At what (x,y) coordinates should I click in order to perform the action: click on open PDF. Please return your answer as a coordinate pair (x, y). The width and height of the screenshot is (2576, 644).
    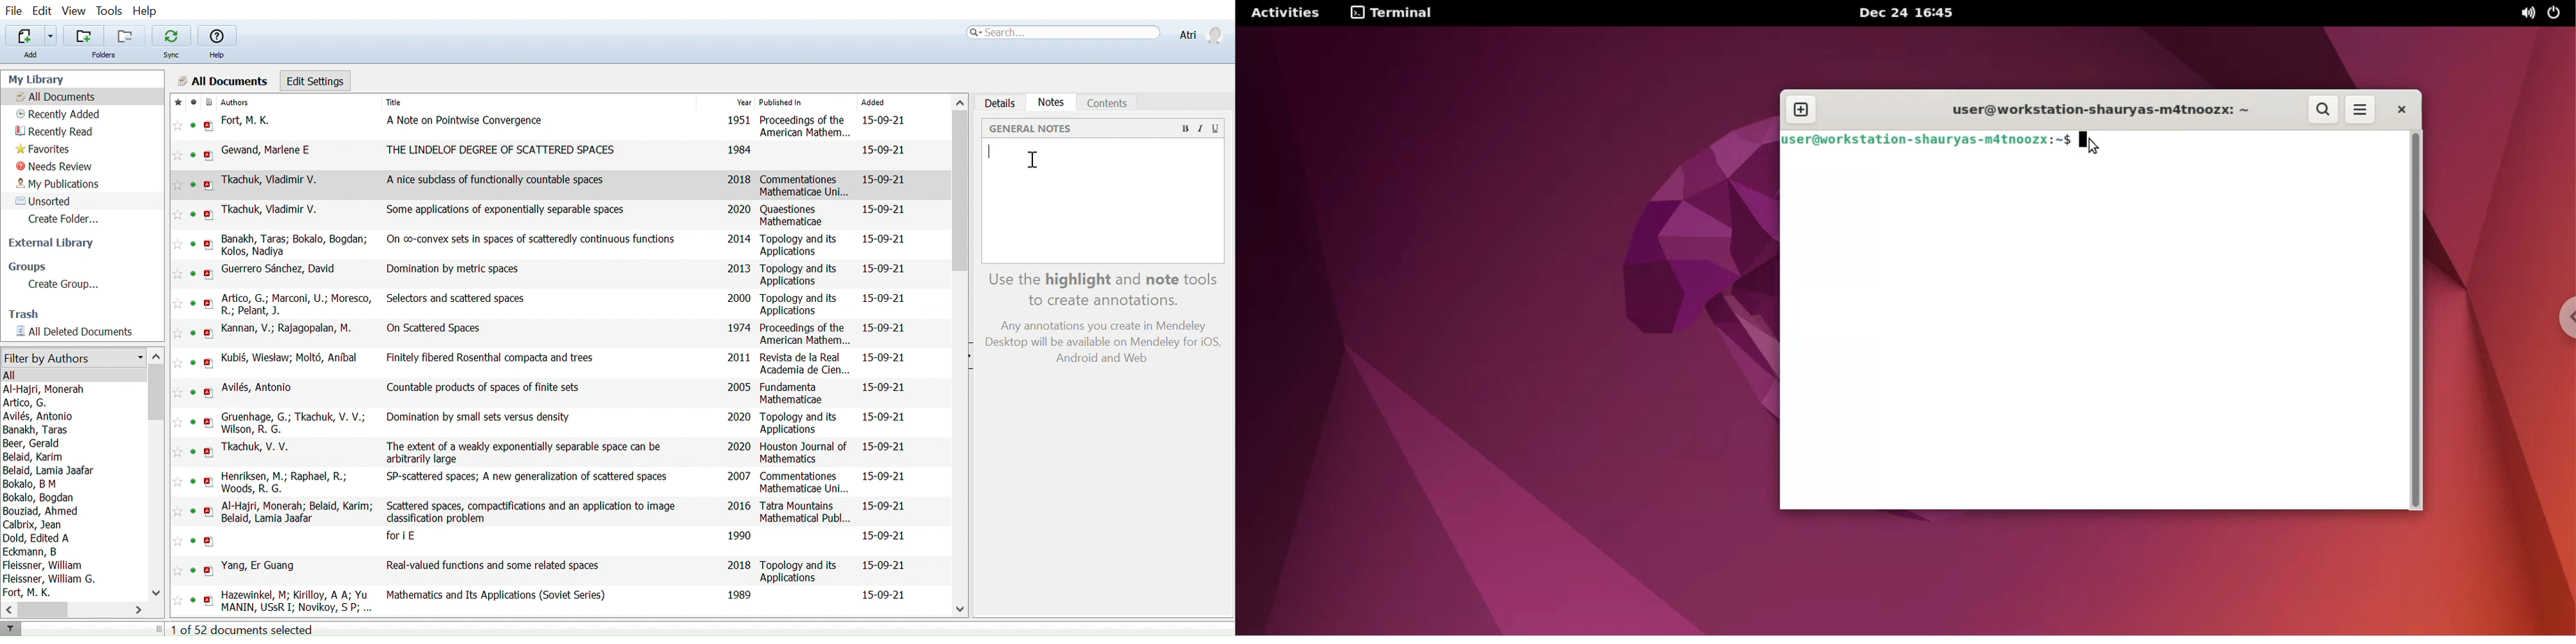
    Looking at the image, I should click on (209, 244).